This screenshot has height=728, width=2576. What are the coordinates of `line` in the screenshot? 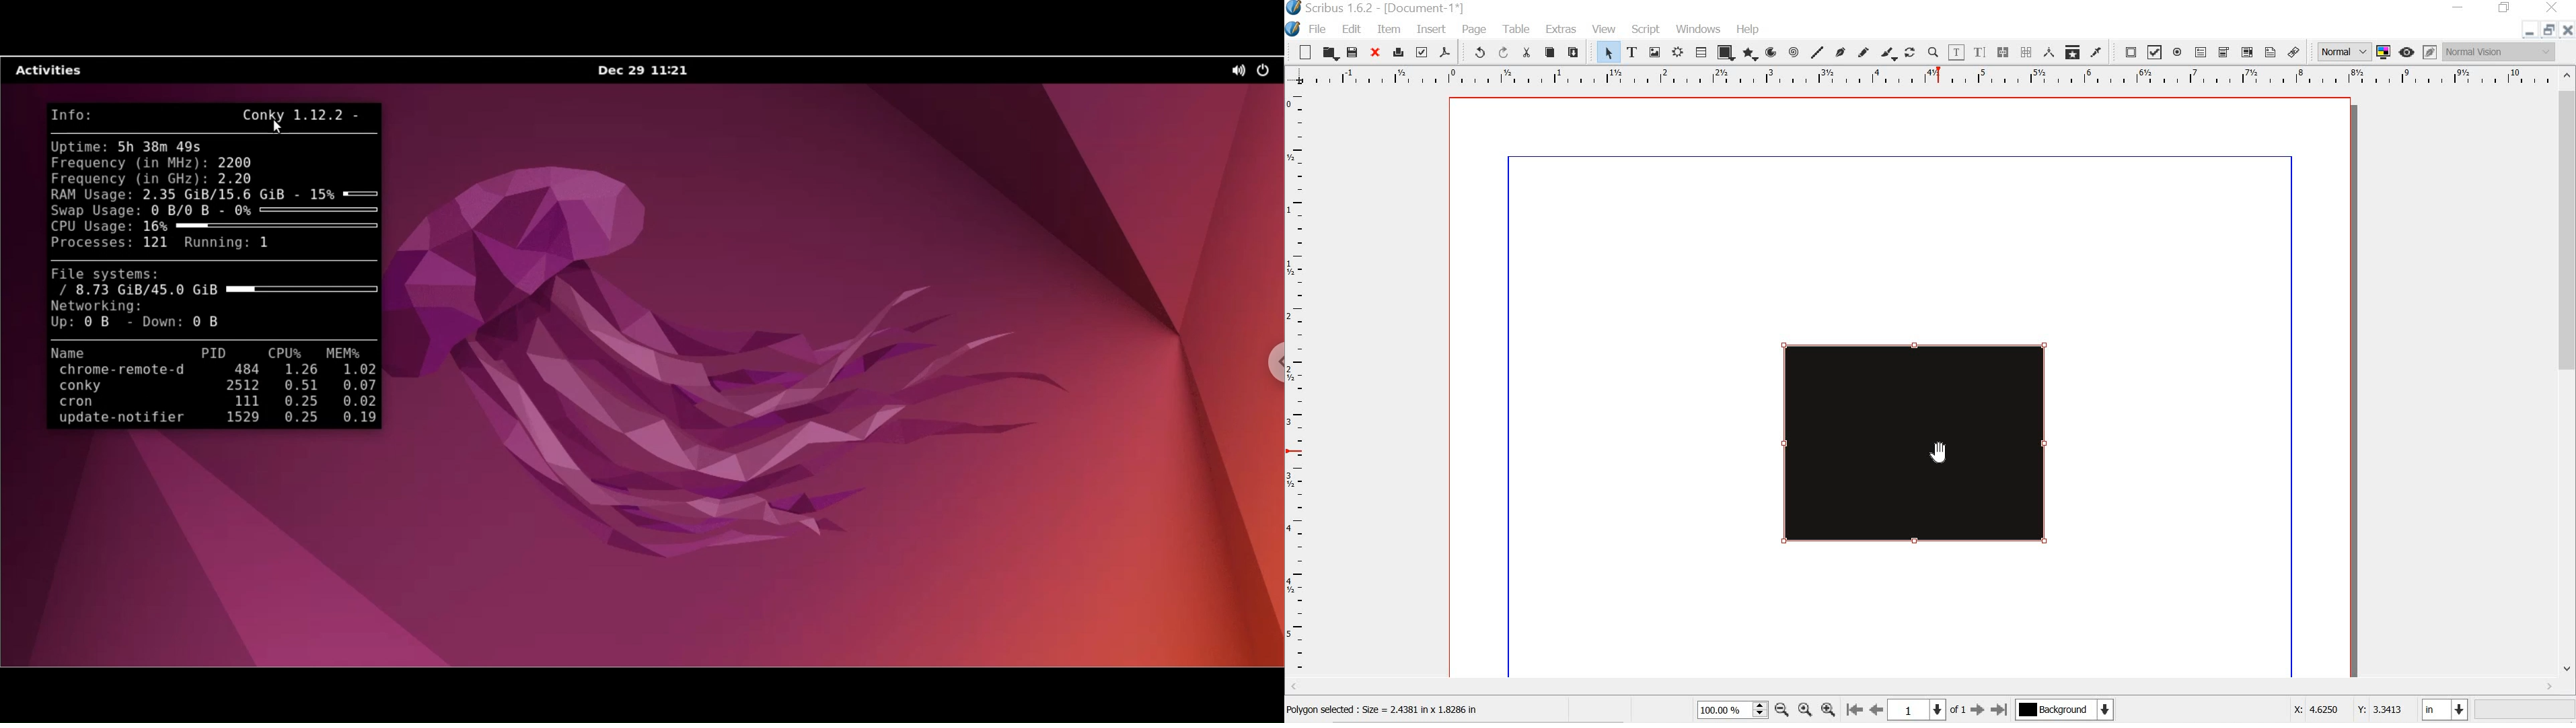 It's located at (1817, 52).